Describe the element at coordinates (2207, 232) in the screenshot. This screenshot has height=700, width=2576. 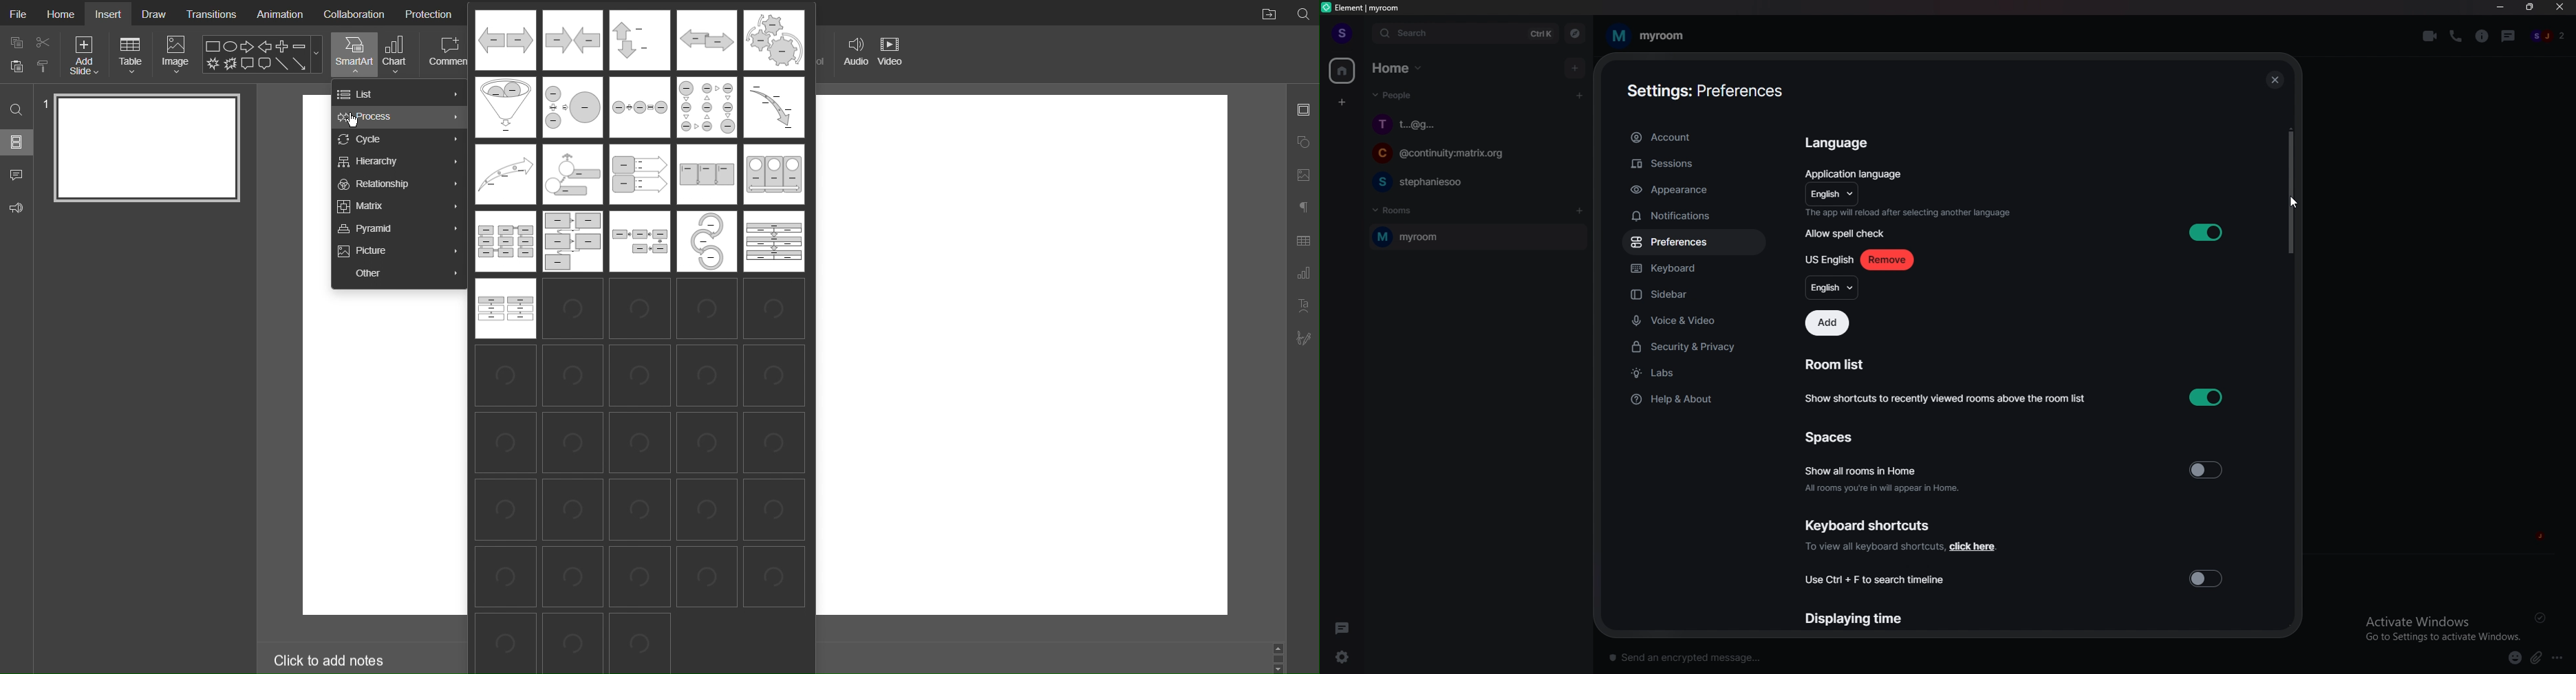
I see `allow spell check` at that location.